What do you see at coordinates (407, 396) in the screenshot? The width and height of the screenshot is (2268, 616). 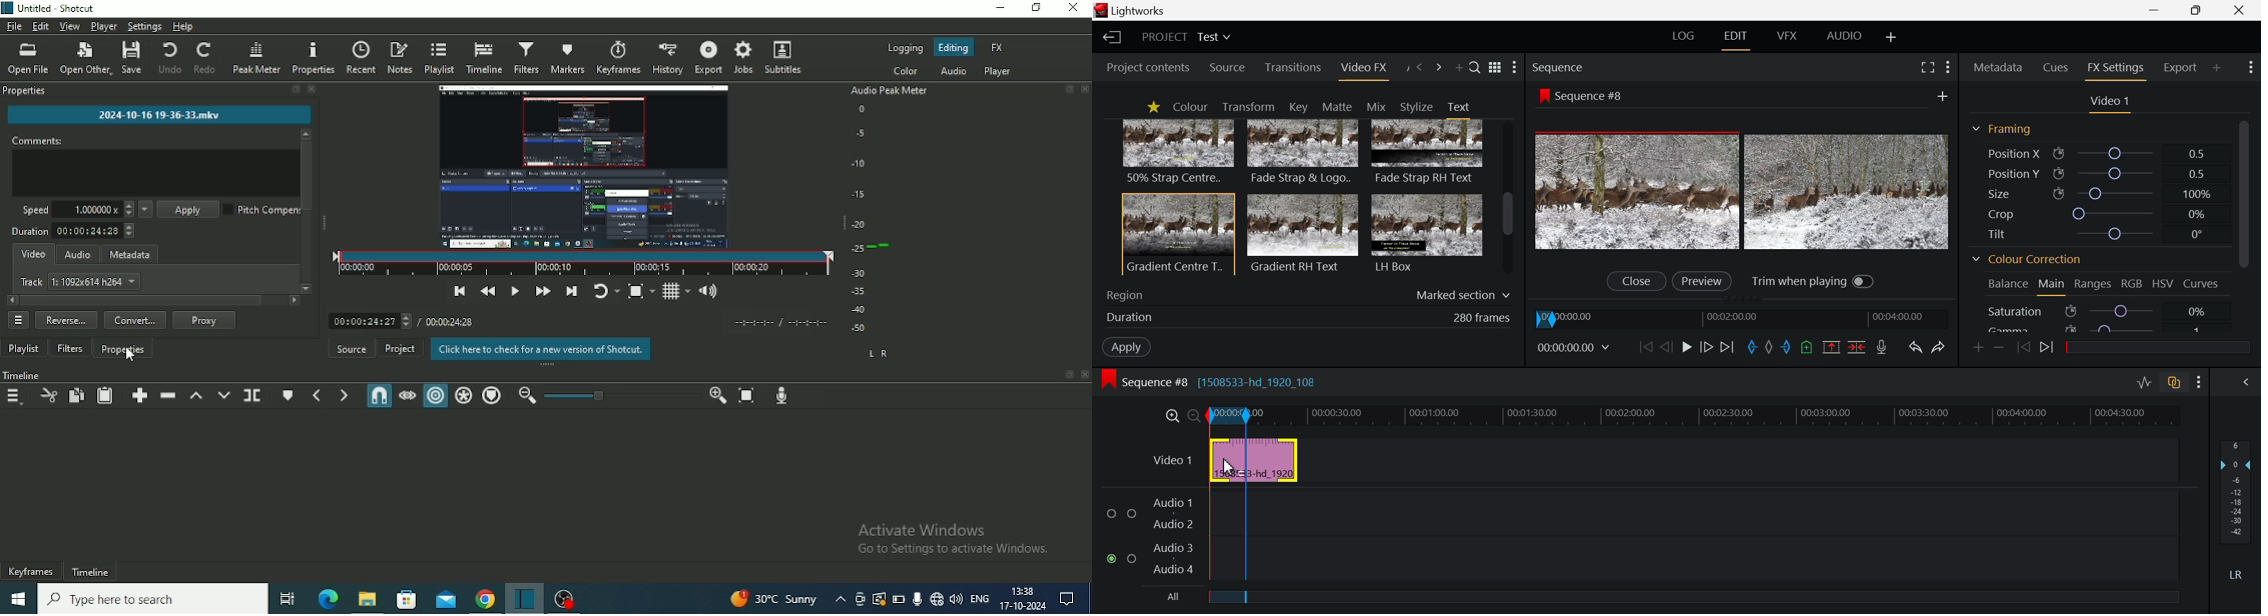 I see `Scrub while dragging` at bounding box center [407, 396].